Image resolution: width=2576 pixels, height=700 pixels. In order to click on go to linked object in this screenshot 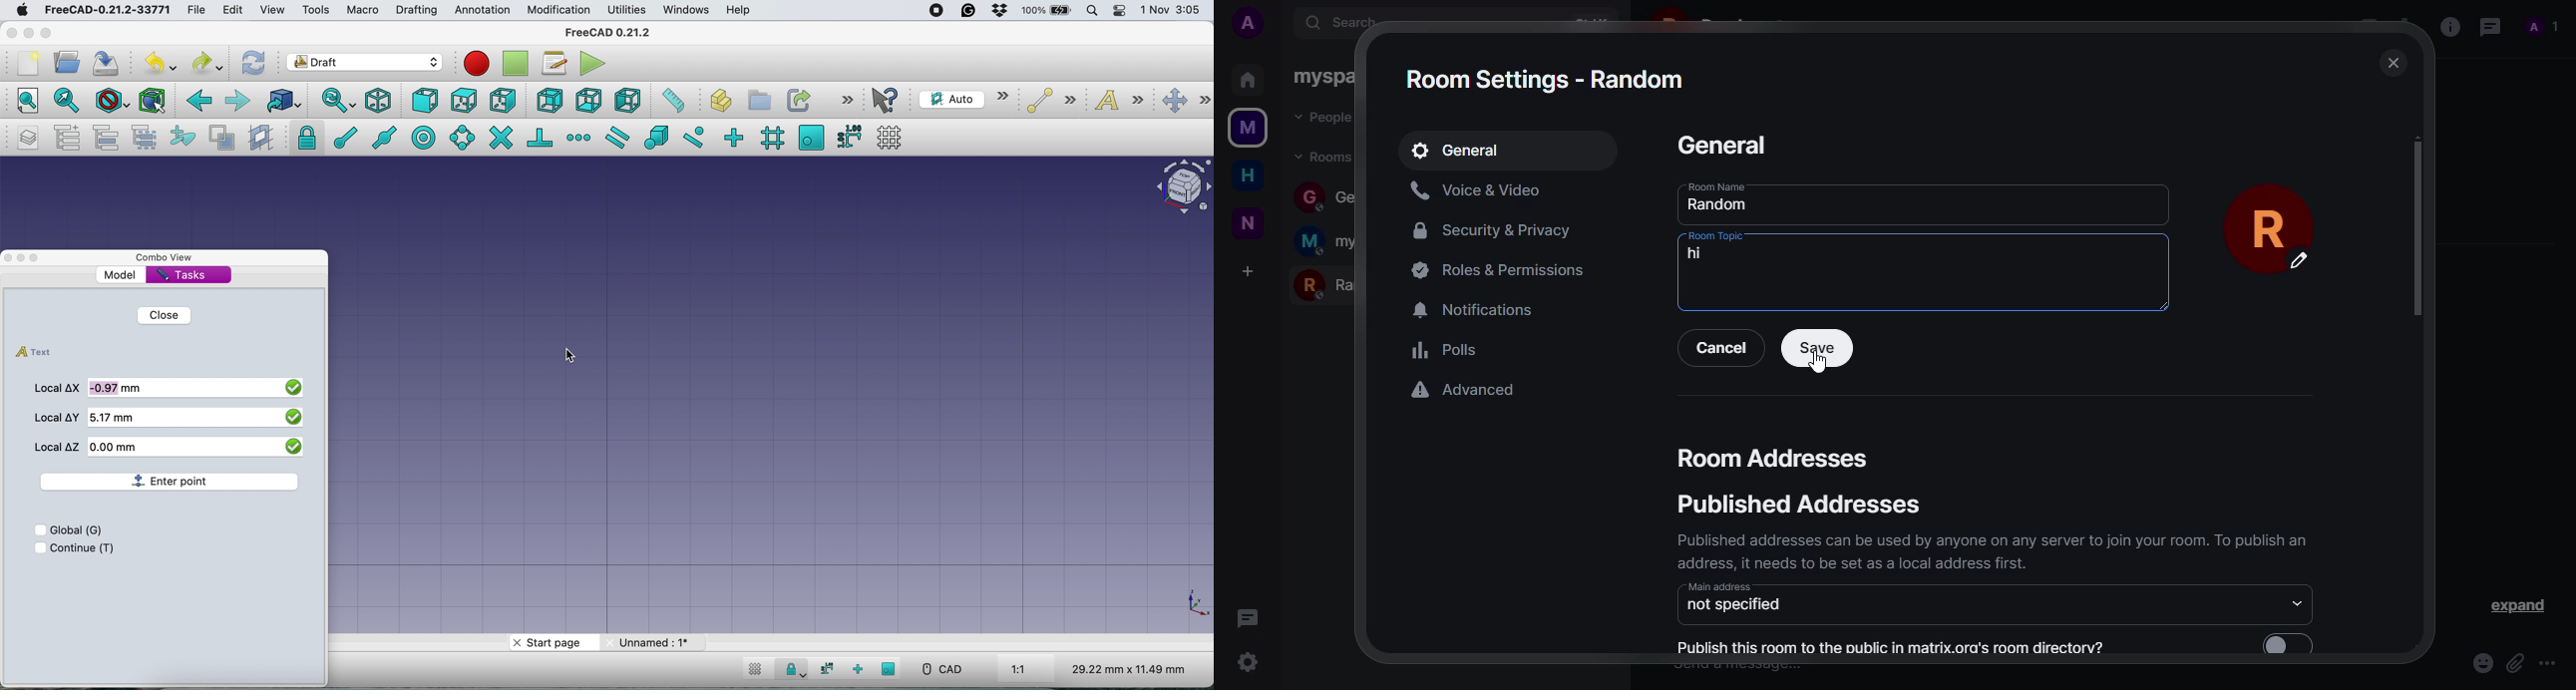, I will do `click(282, 100)`.